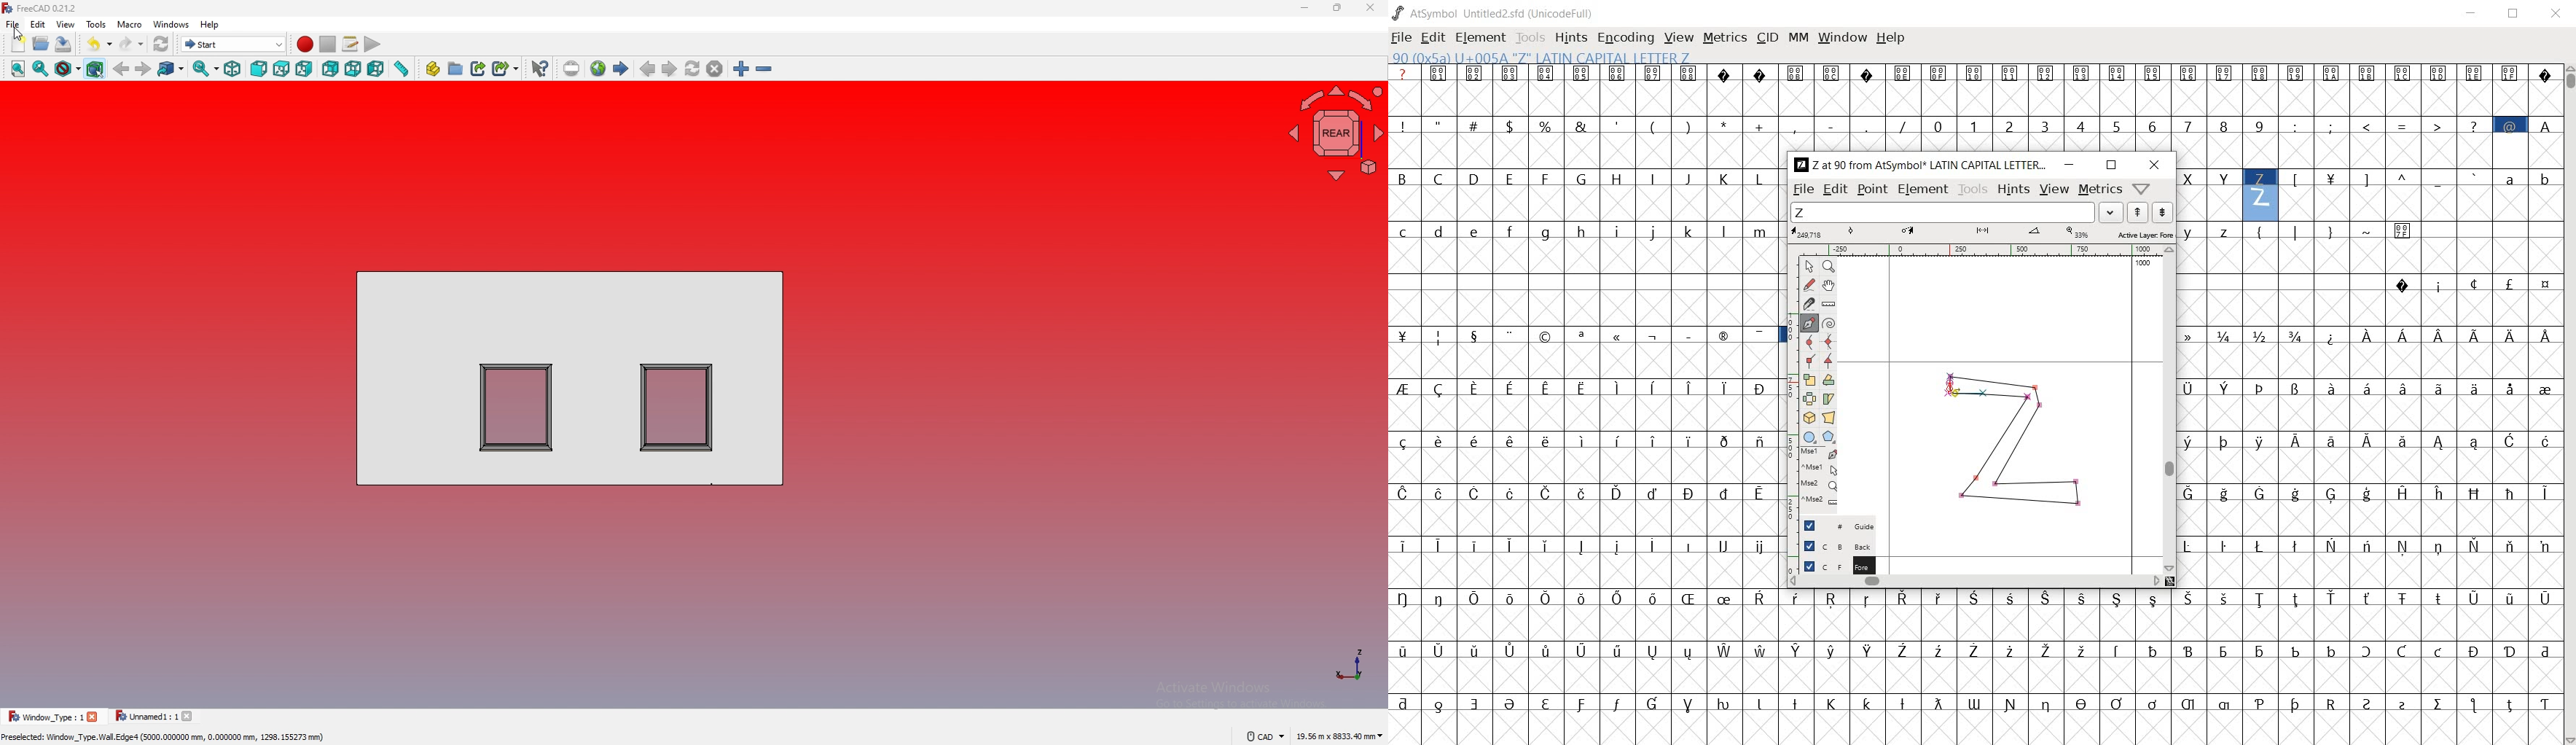 The image size is (2576, 756). What do you see at coordinates (93, 717) in the screenshot?
I see `close` at bounding box center [93, 717].